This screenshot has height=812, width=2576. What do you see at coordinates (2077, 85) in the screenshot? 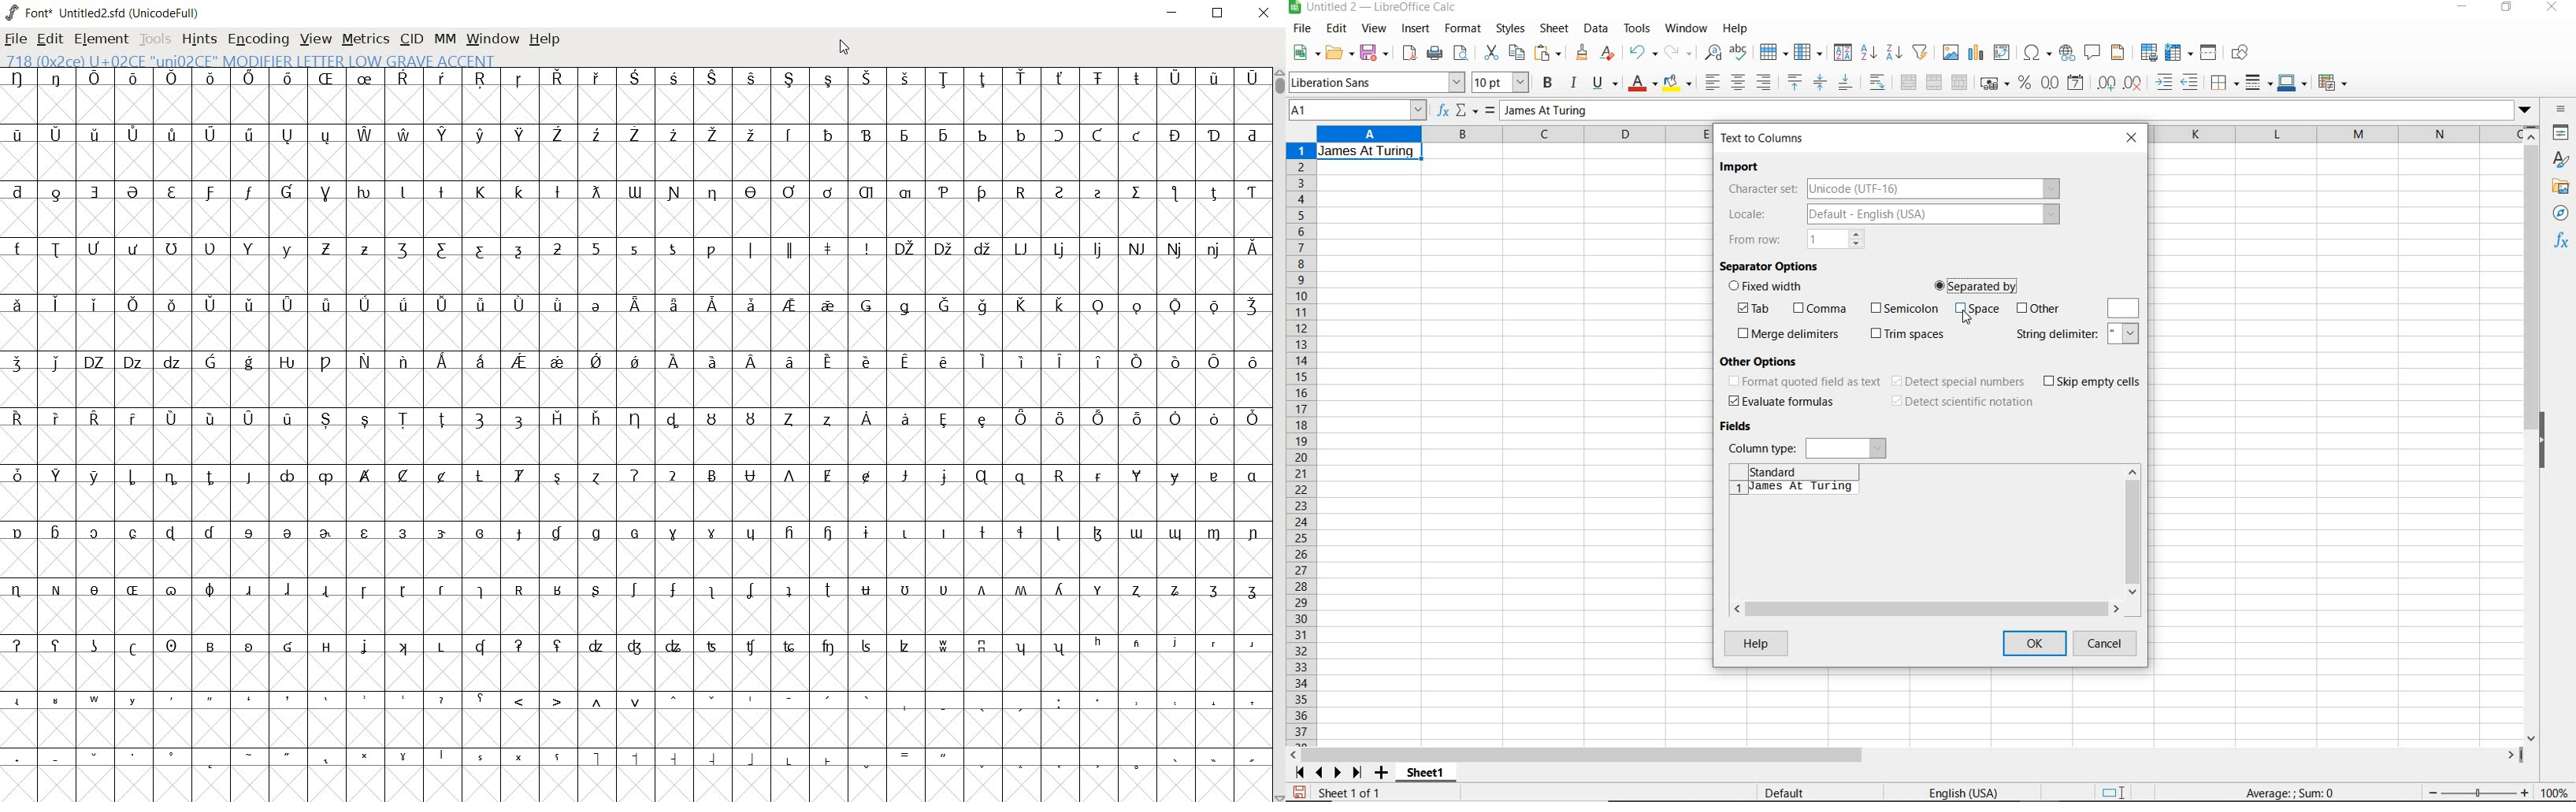
I see `format as date` at bounding box center [2077, 85].